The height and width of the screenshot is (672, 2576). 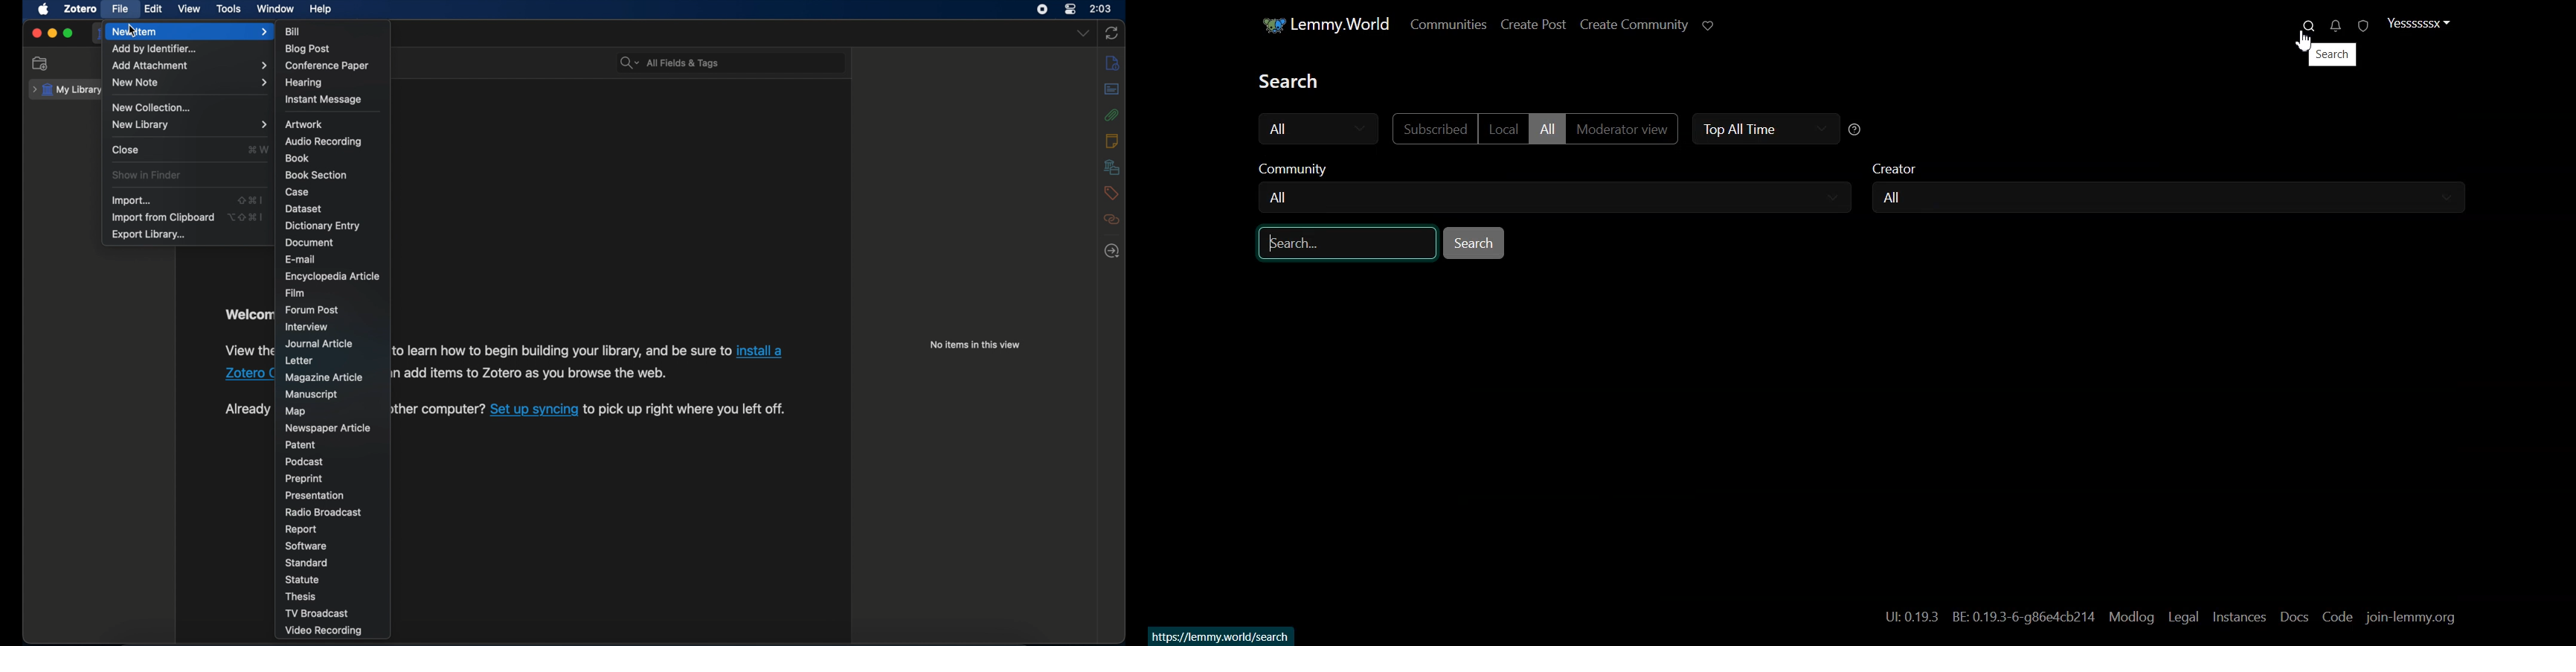 What do you see at coordinates (190, 66) in the screenshot?
I see `add attachment` at bounding box center [190, 66].